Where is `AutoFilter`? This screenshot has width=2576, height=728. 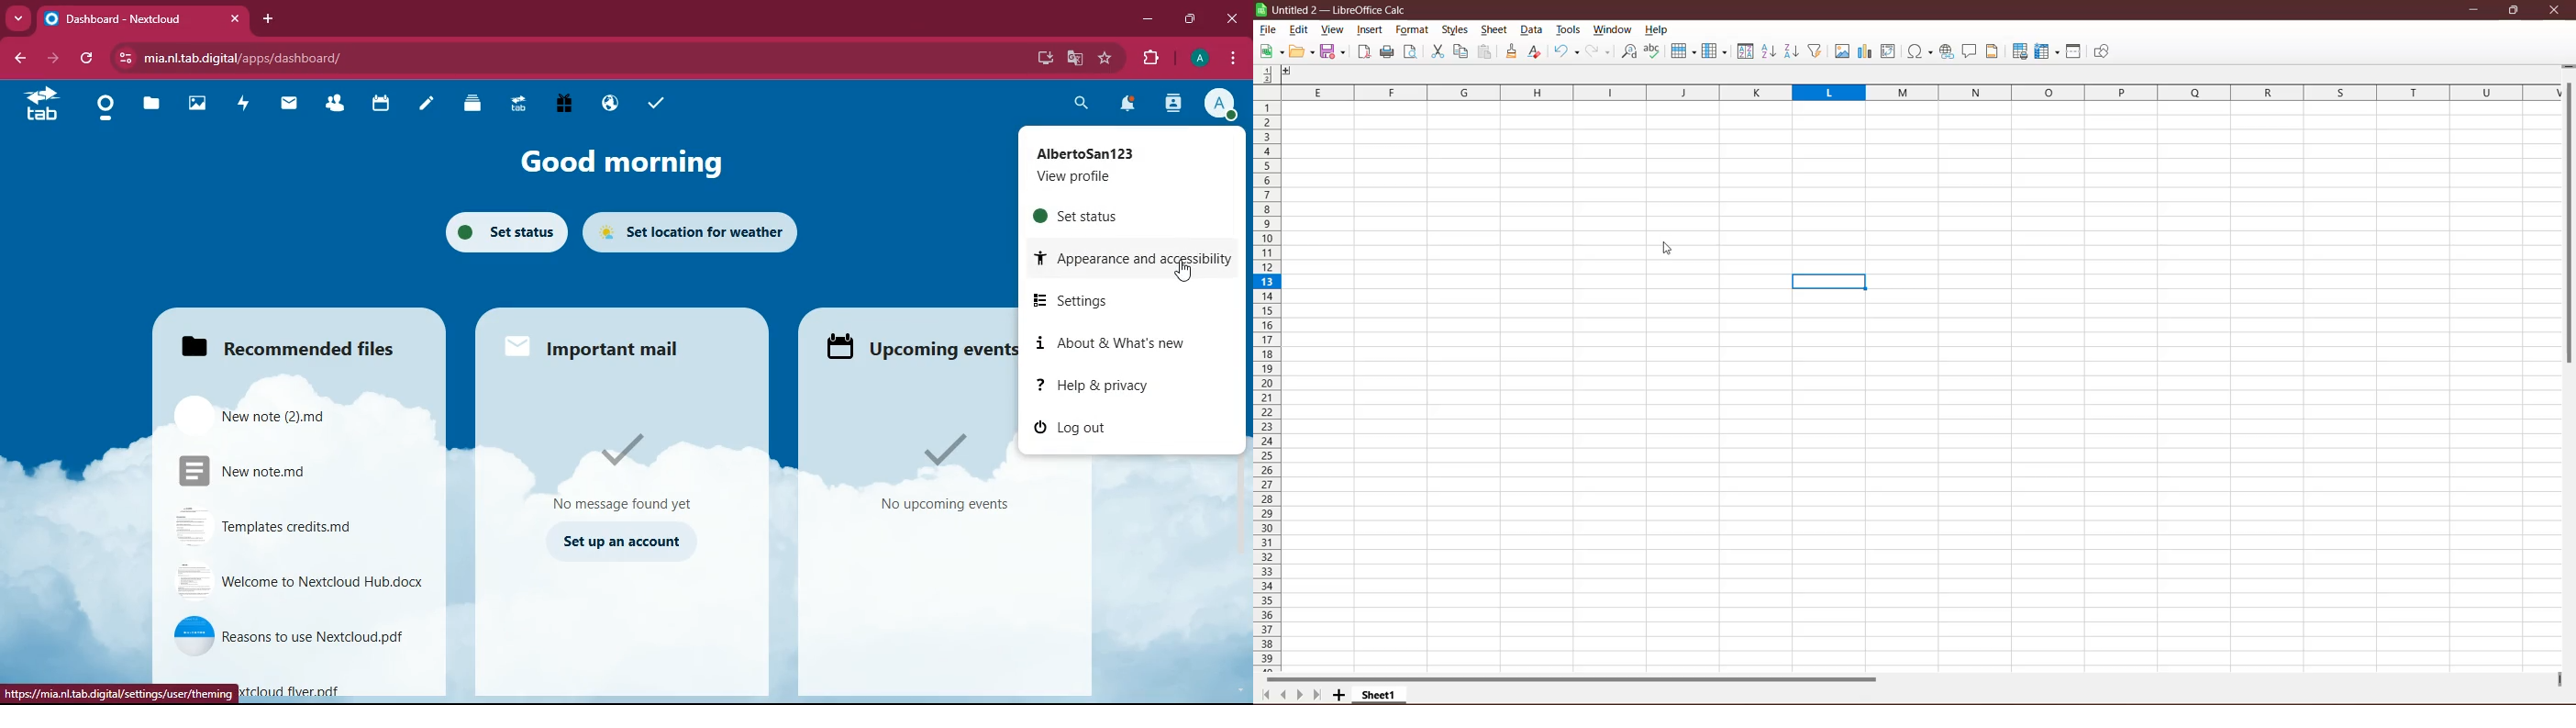 AutoFilter is located at coordinates (1816, 51).